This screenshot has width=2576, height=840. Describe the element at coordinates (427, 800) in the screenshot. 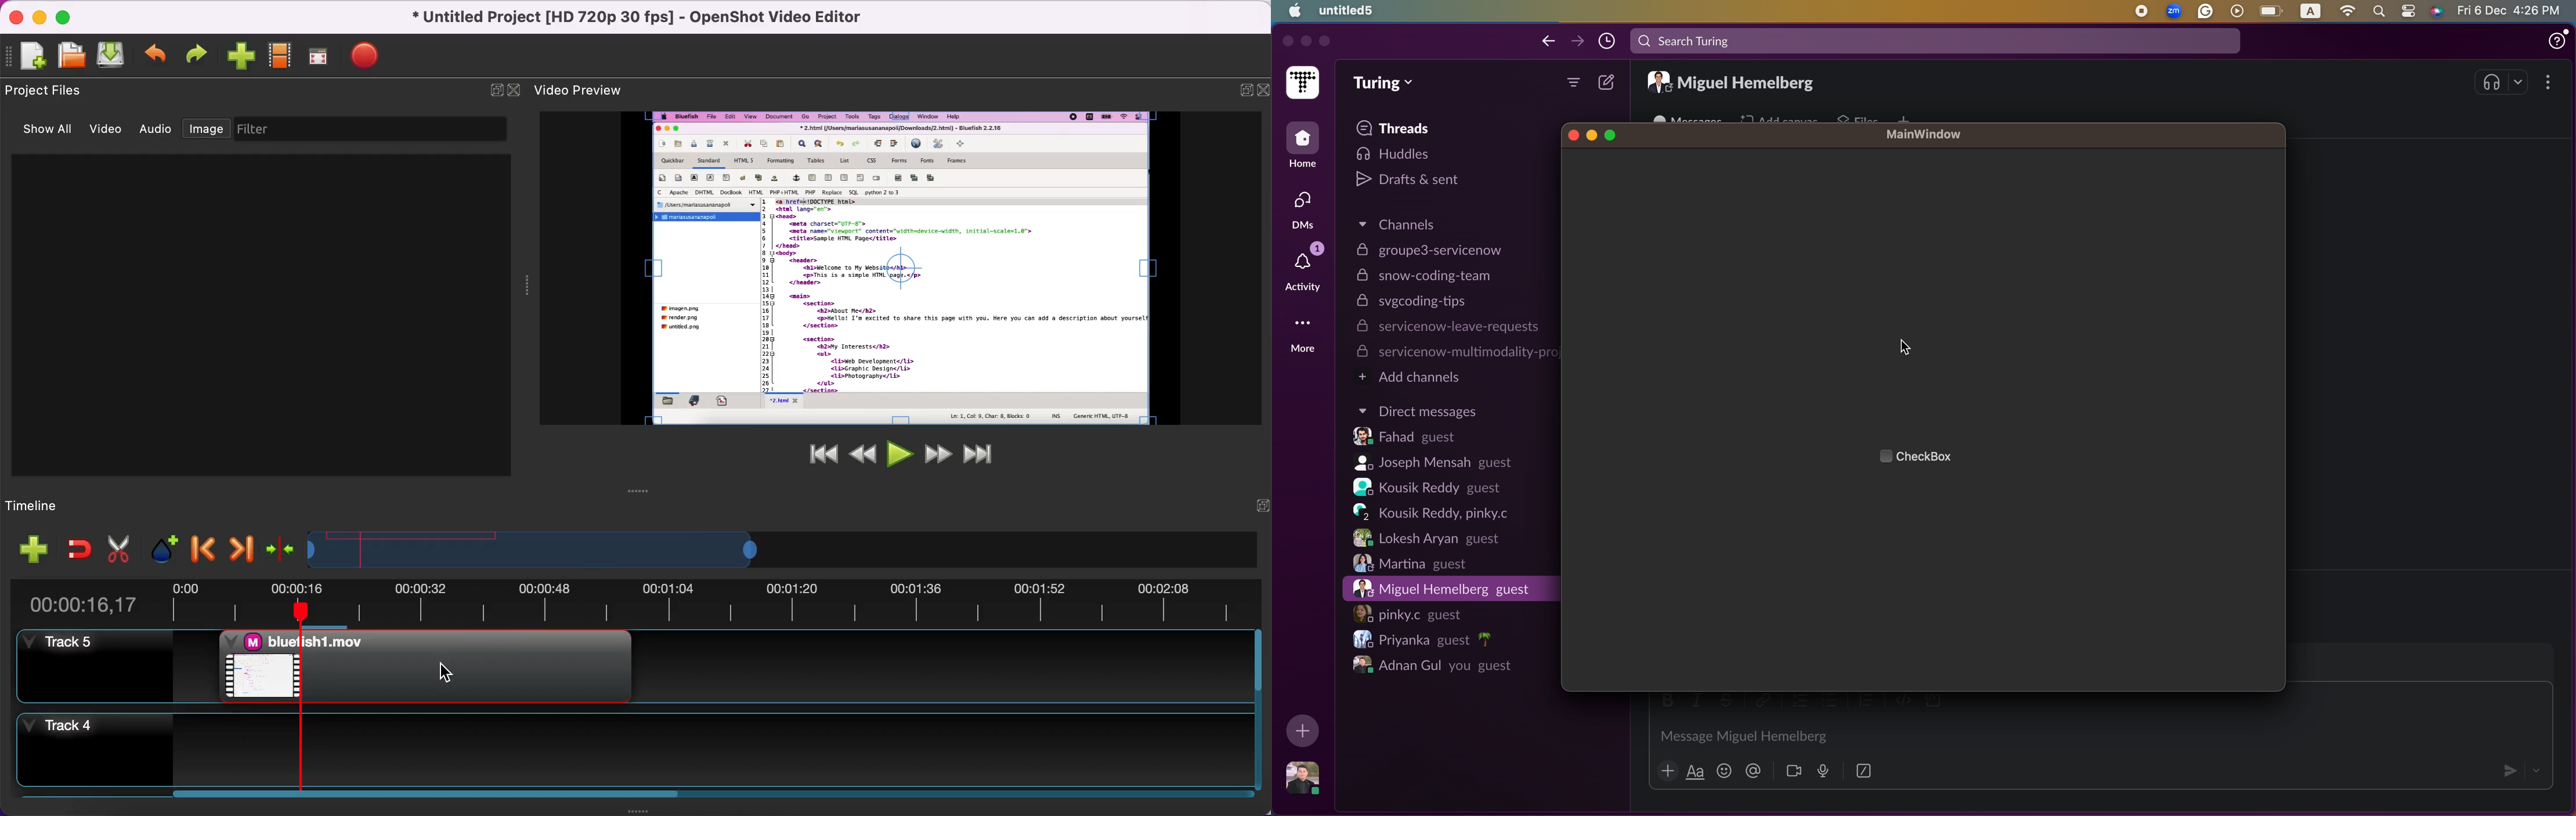

I see `scroll bar` at that location.